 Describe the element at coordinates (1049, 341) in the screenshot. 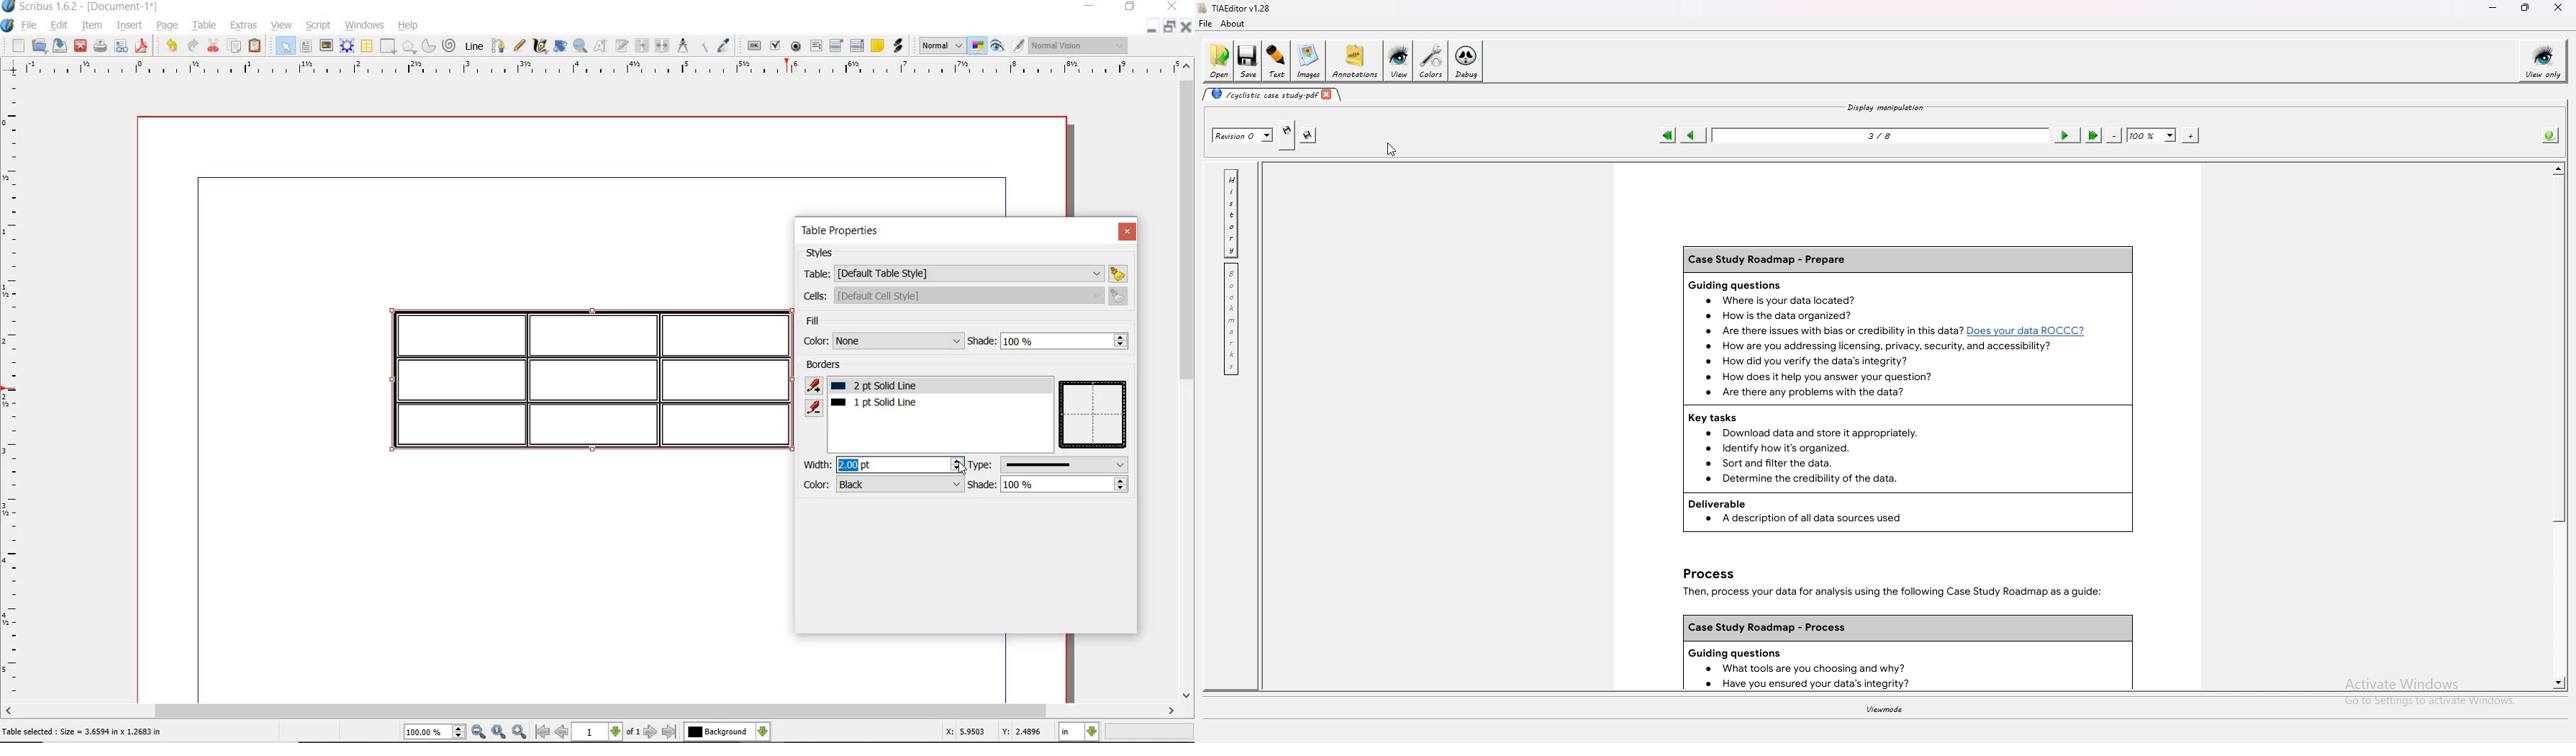

I see `shade` at that location.